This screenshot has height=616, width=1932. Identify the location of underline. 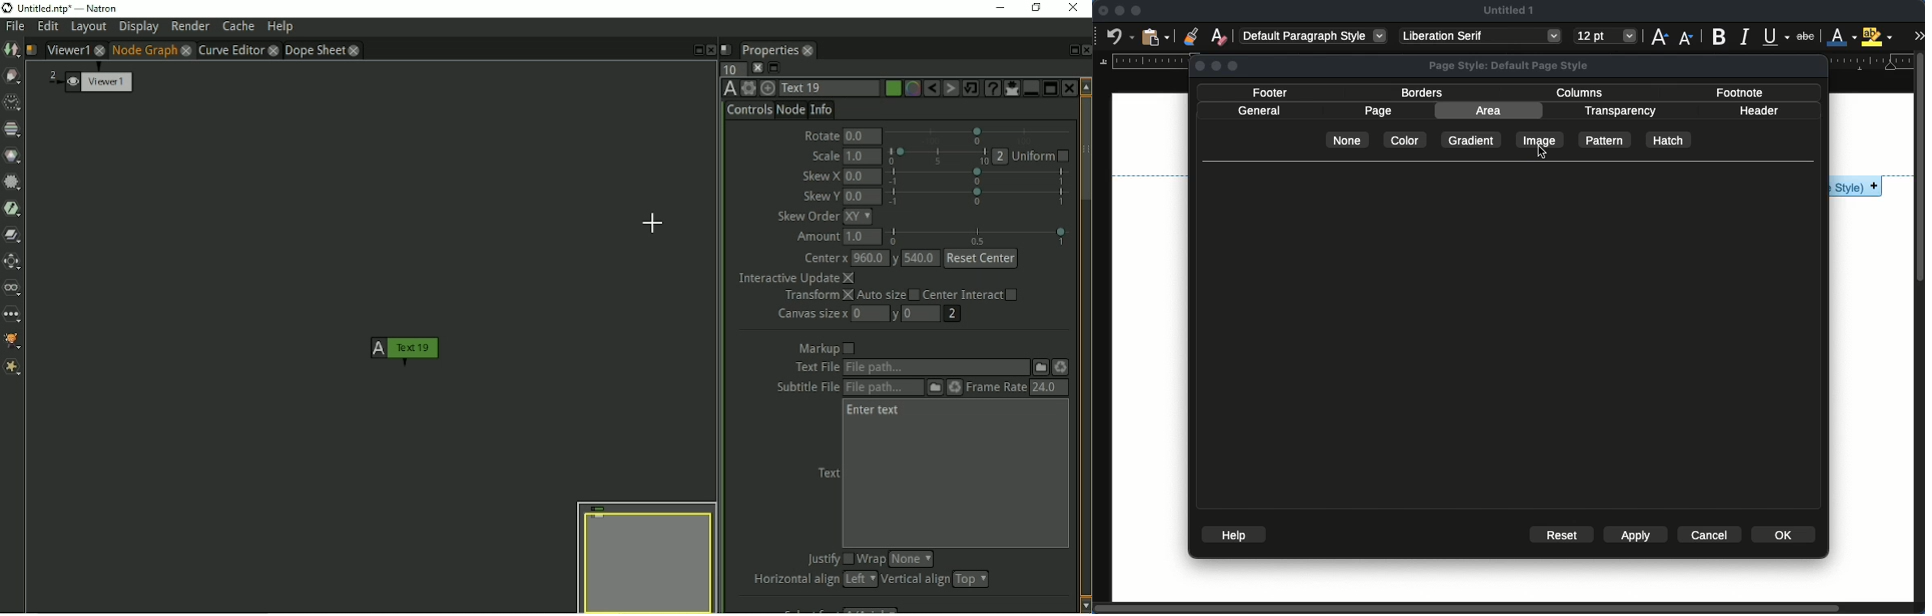
(1776, 34).